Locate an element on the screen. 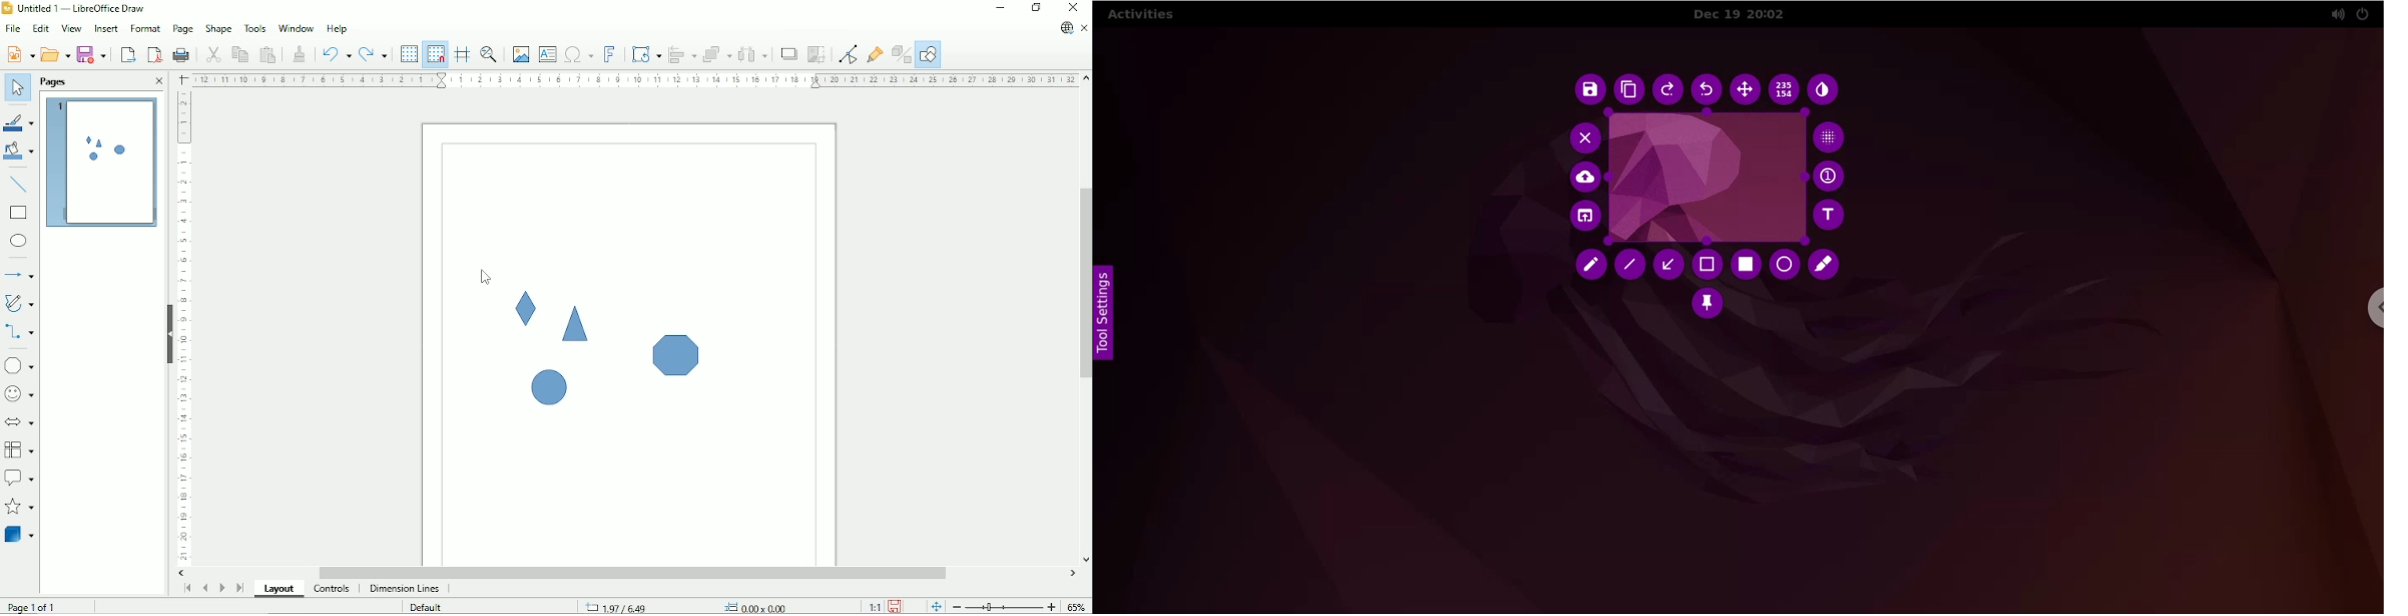 The image size is (2408, 616). Shape is located at coordinates (524, 309).